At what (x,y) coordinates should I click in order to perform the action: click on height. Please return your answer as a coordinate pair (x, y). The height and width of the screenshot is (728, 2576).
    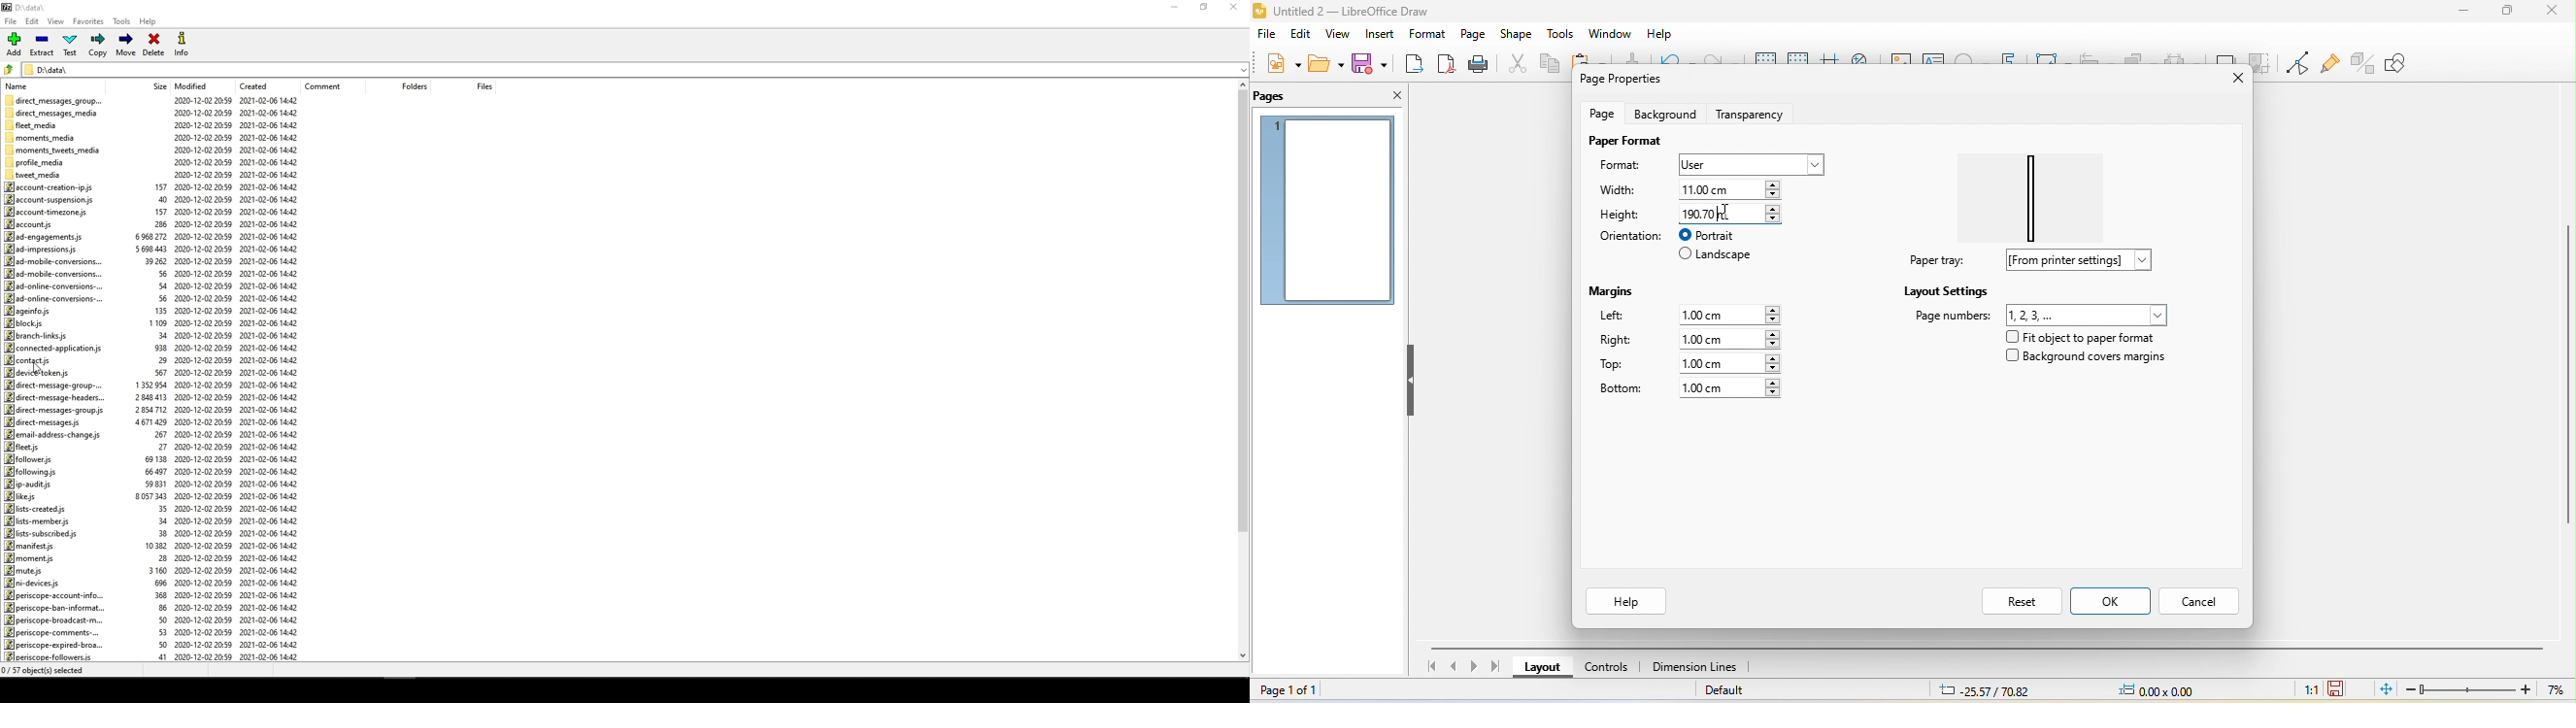
    Looking at the image, I should click on (1622, 214).